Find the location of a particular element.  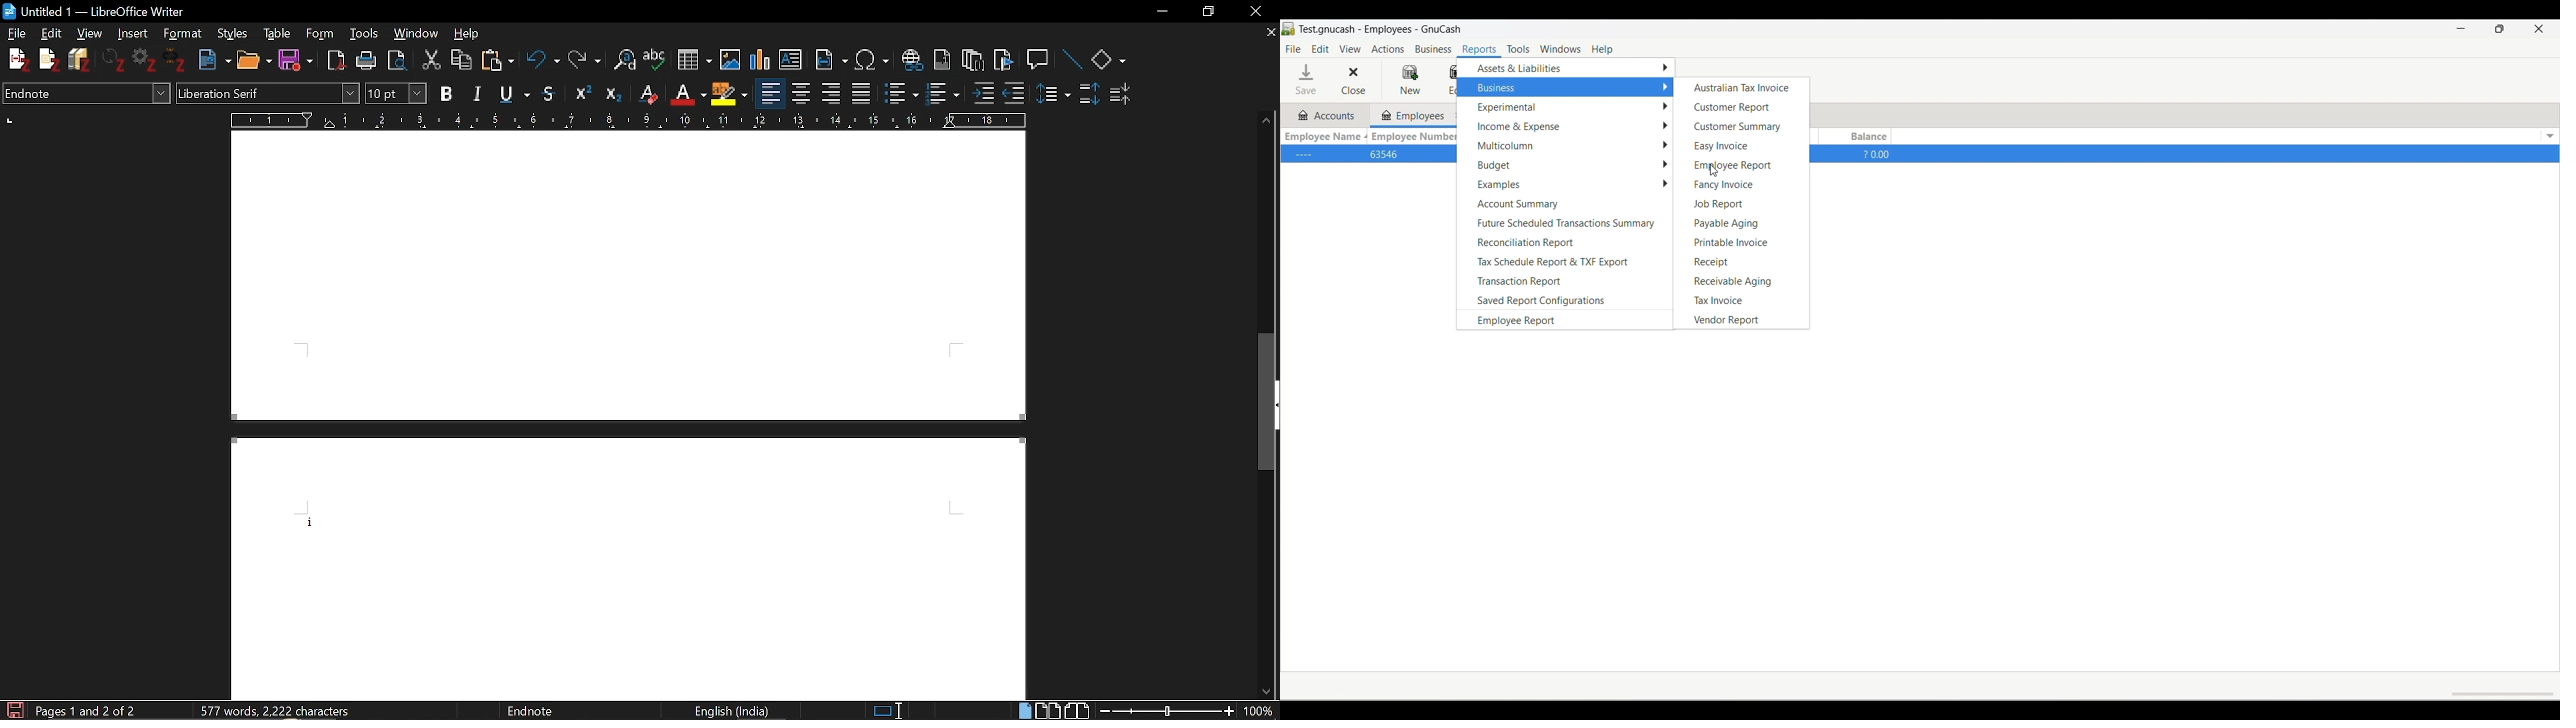

help is located at coordinates (469, 32).